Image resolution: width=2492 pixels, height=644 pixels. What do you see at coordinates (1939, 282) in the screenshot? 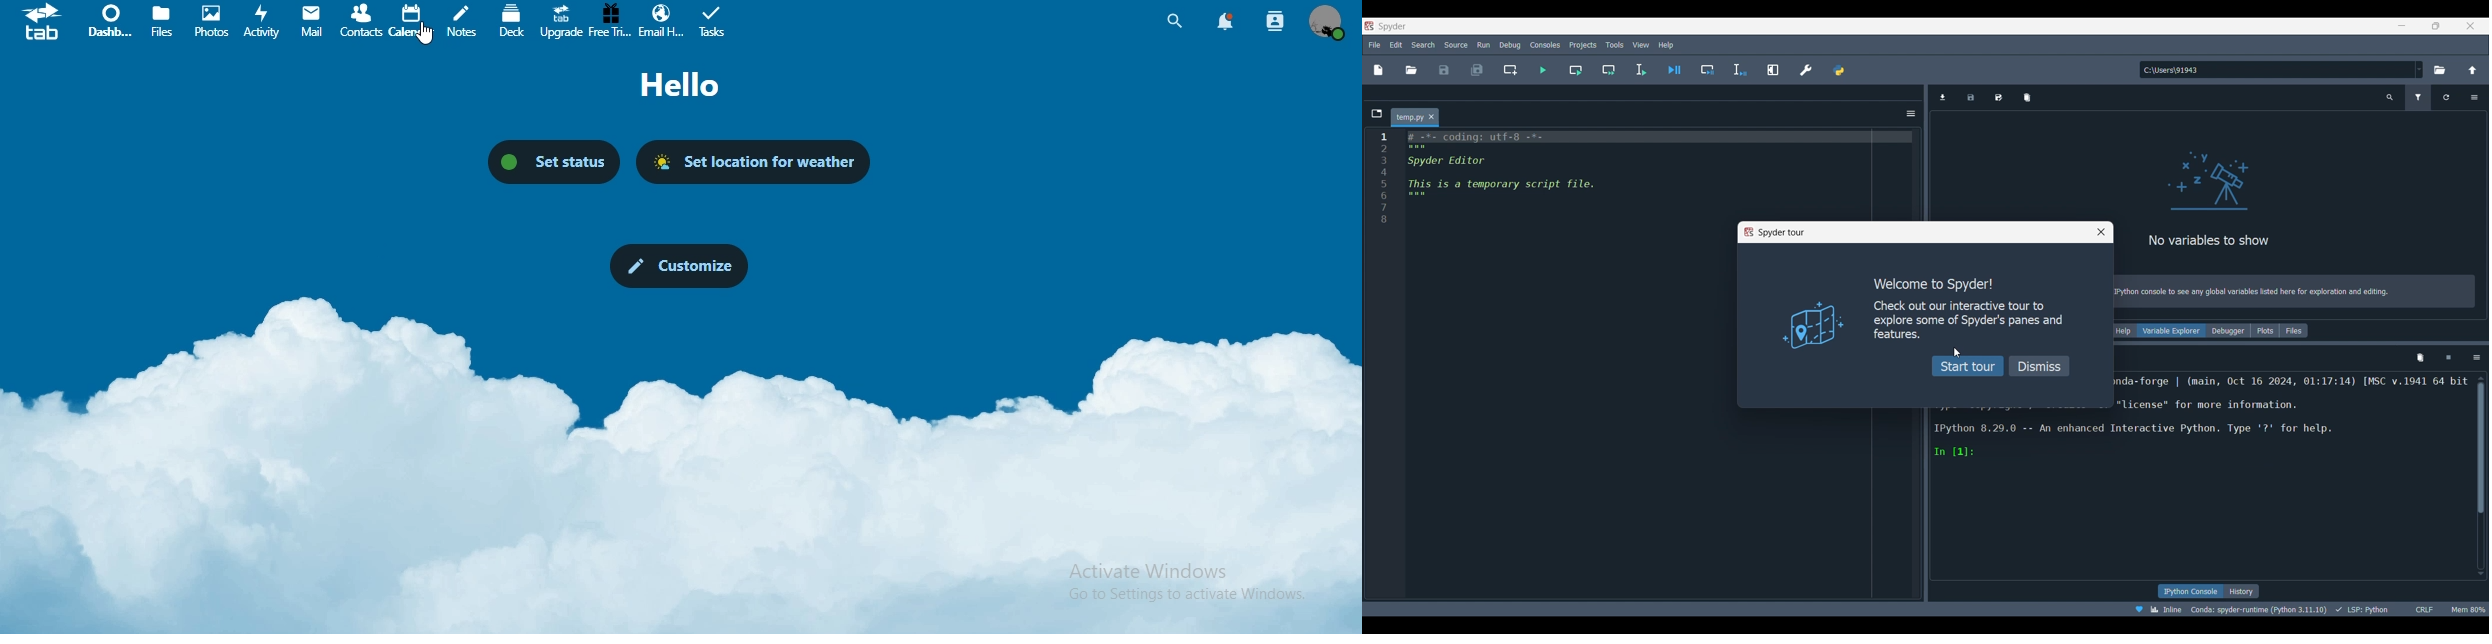
I see `welcome to spyder!` at bounding box center [1939, 282].